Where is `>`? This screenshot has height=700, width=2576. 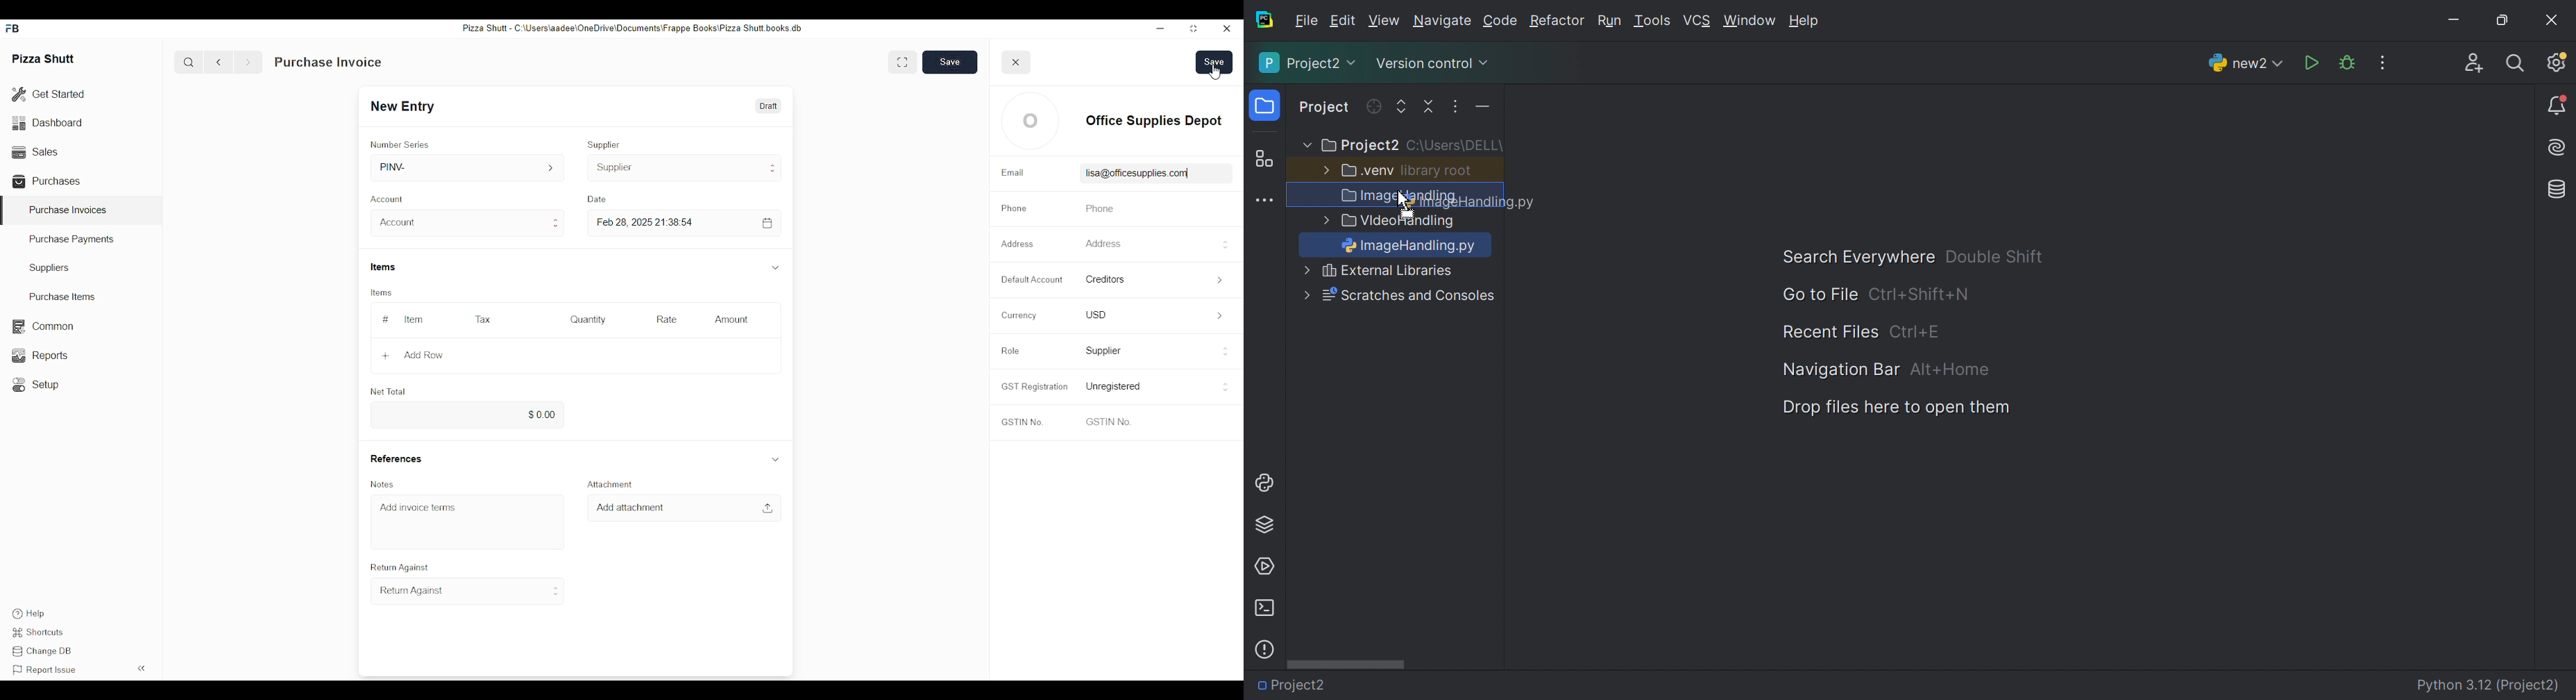 > is located at coordinates (1223, 280).